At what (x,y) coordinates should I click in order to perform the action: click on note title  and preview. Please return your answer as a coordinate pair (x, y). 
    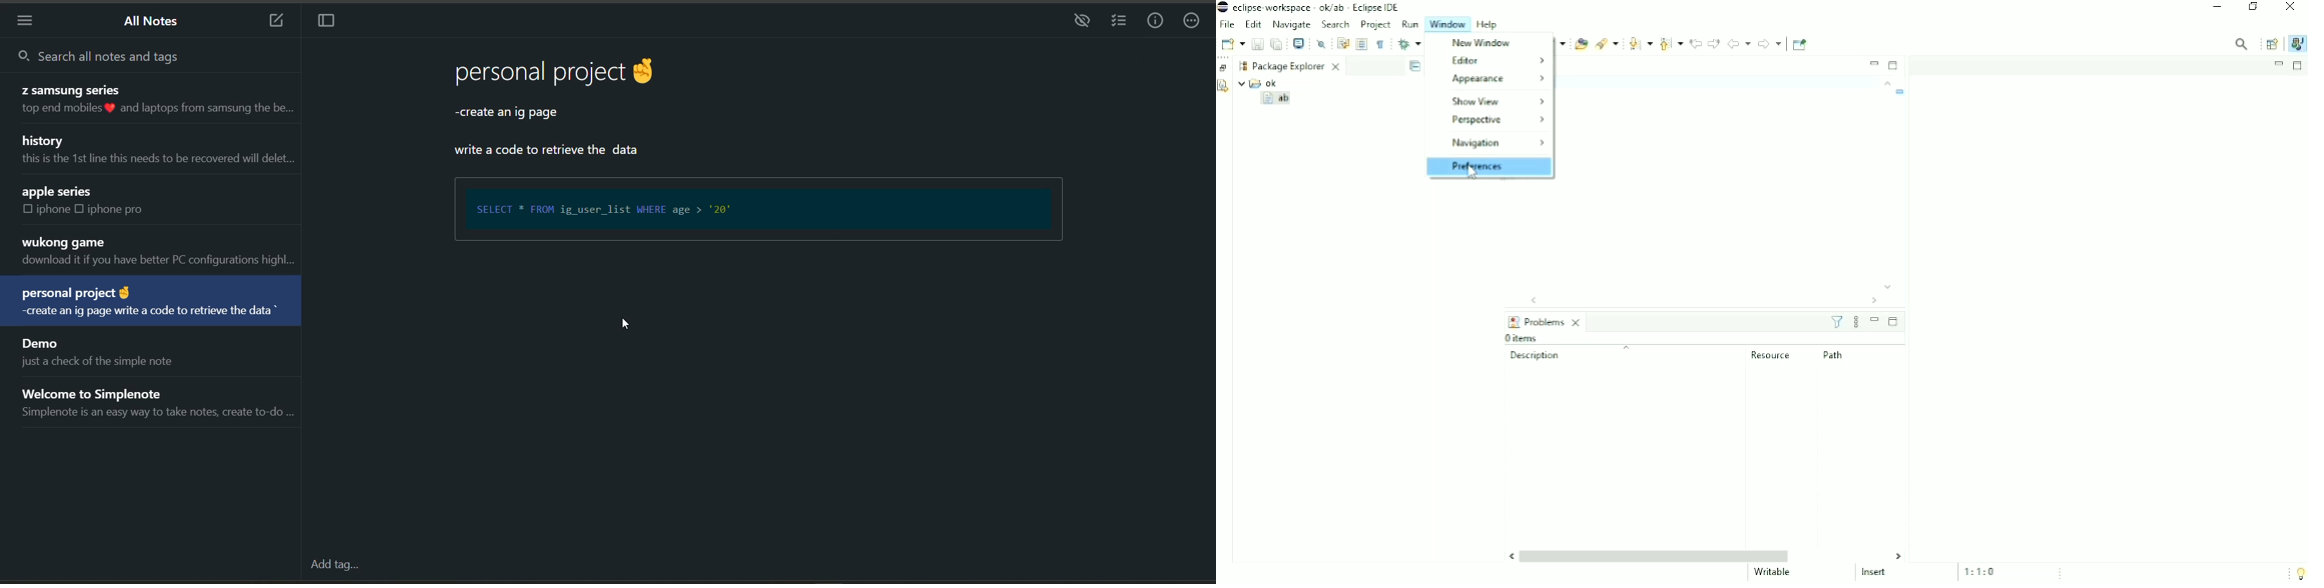
    Looking at the image, I should click on (156, 151).